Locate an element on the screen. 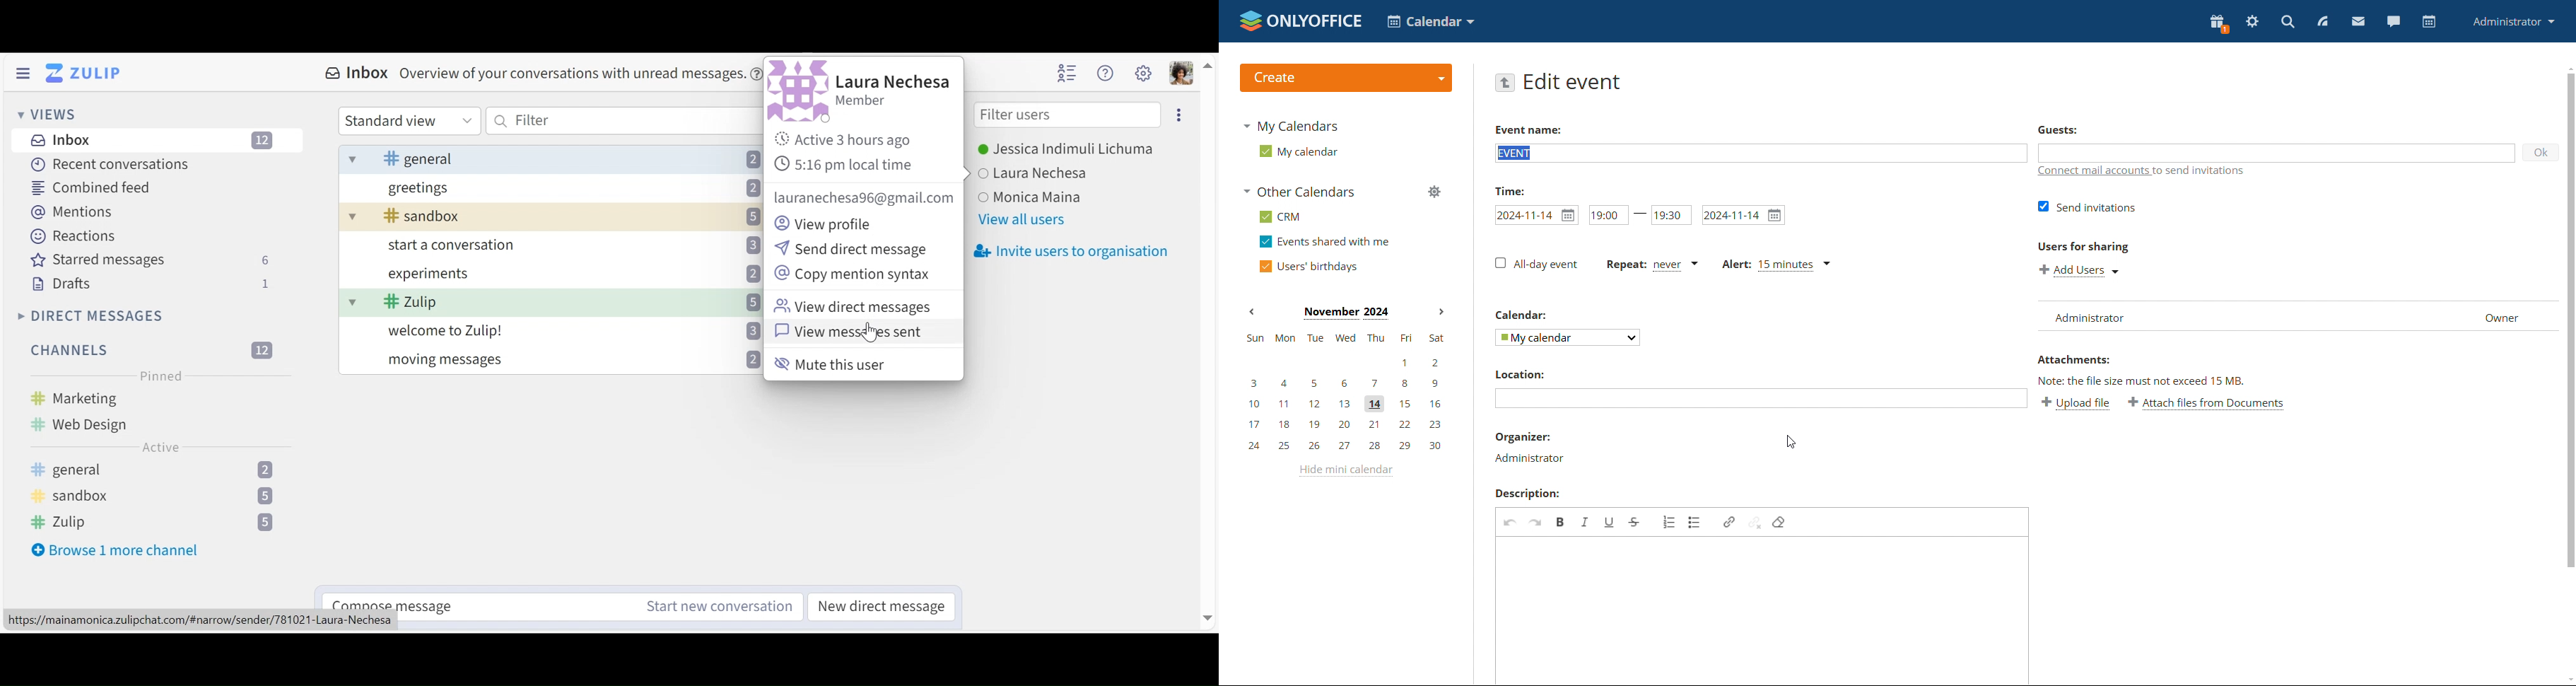 The height and width of the screenshot is (700, 2576). next month is located at coordinates (1442, 313).